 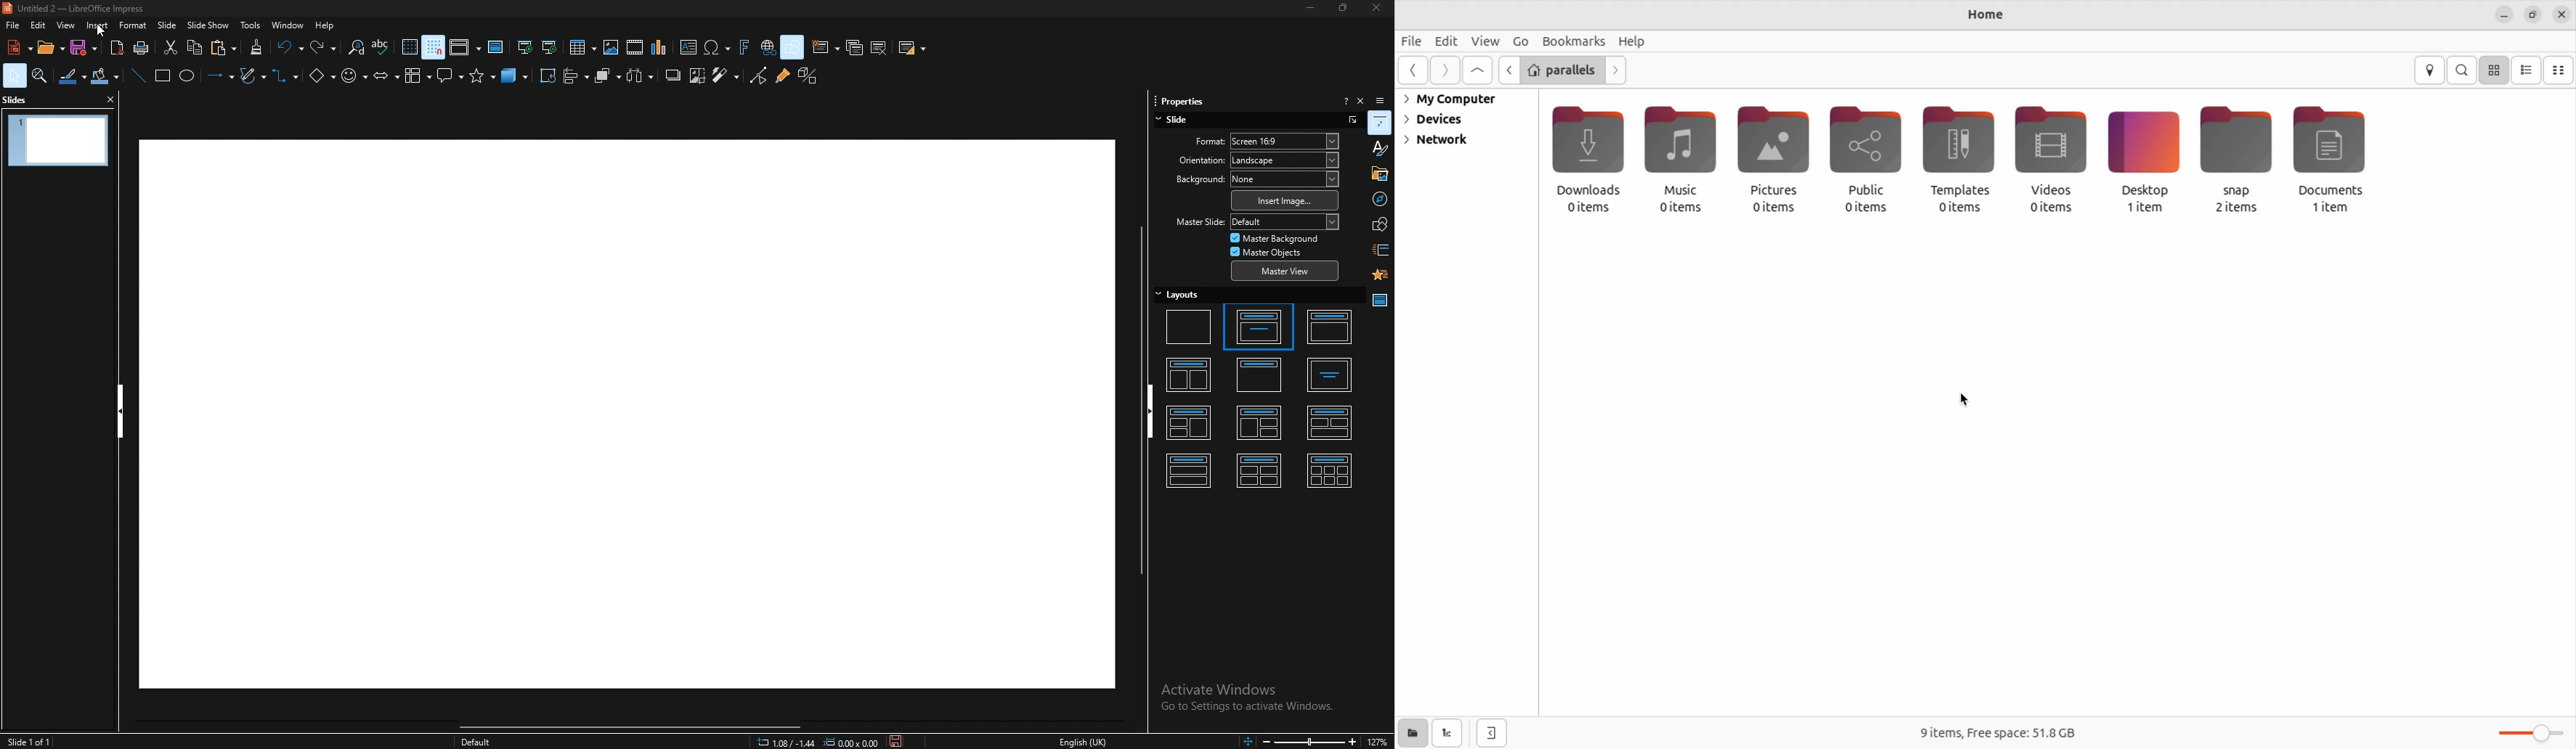 I want to click on default, so click(x=476, y=742).